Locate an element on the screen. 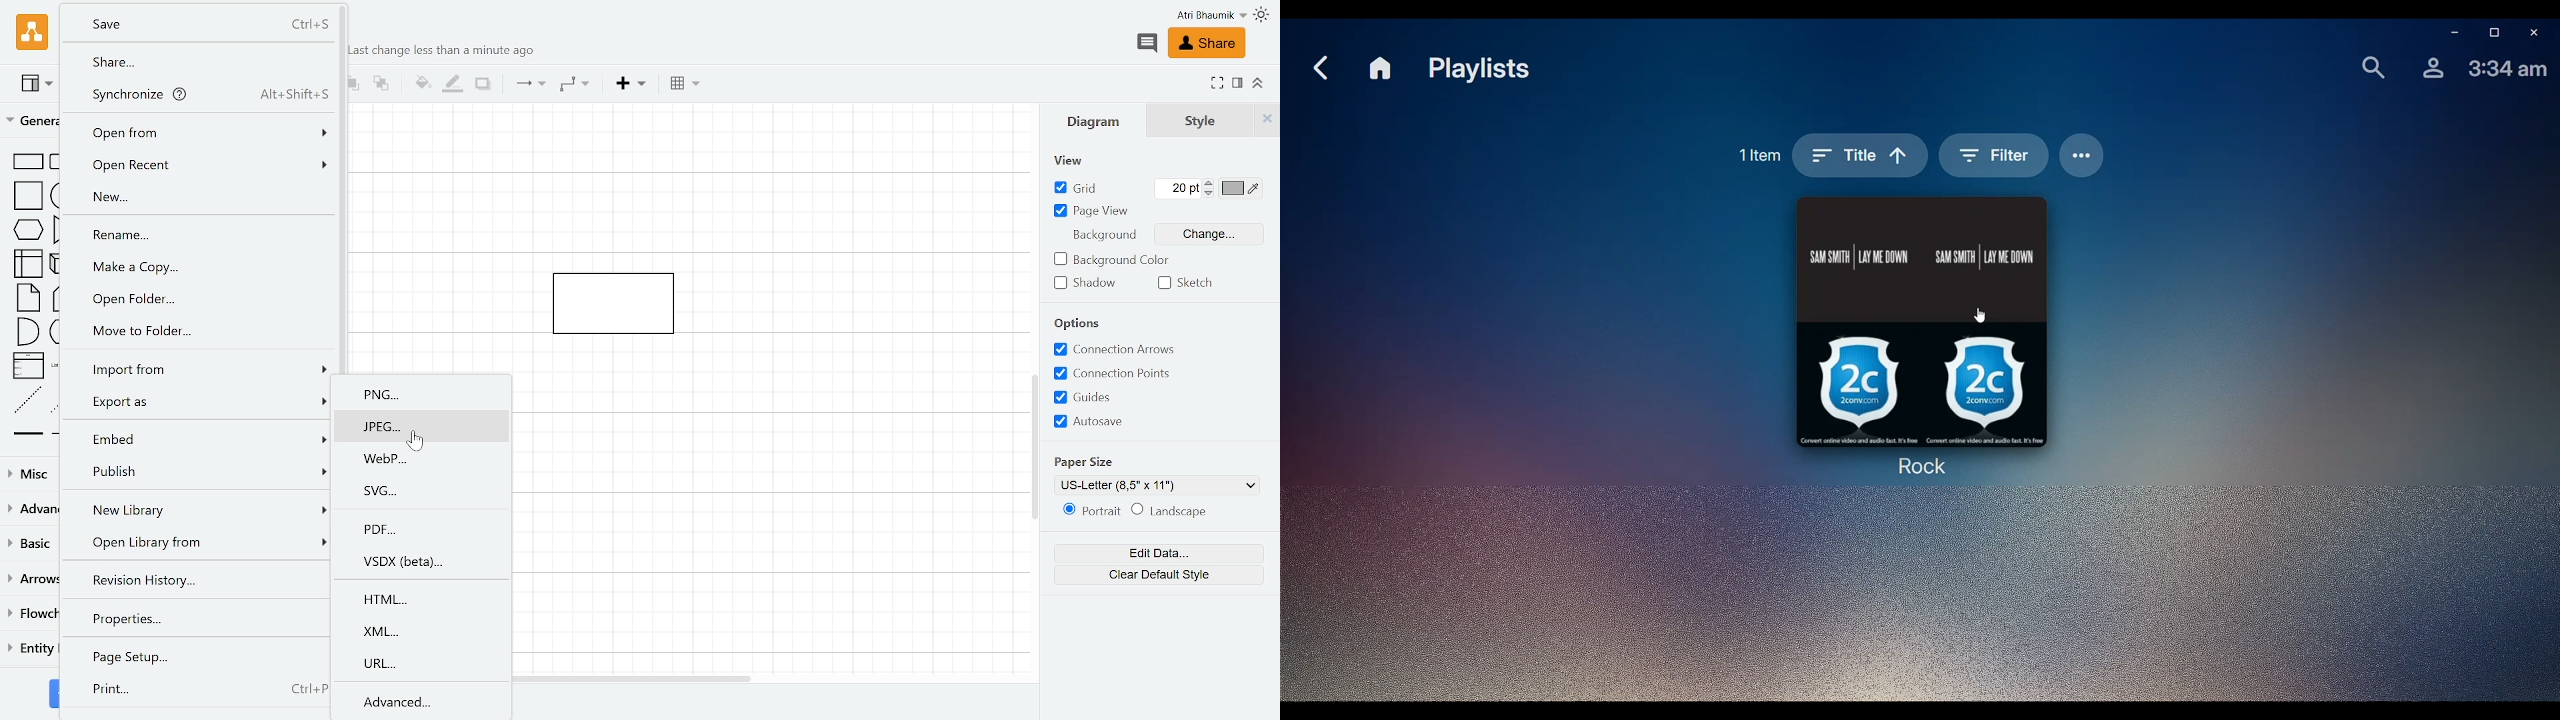 The width and height of the screenshot is (2576, 728). XMl is located at coordinates (426, 630).